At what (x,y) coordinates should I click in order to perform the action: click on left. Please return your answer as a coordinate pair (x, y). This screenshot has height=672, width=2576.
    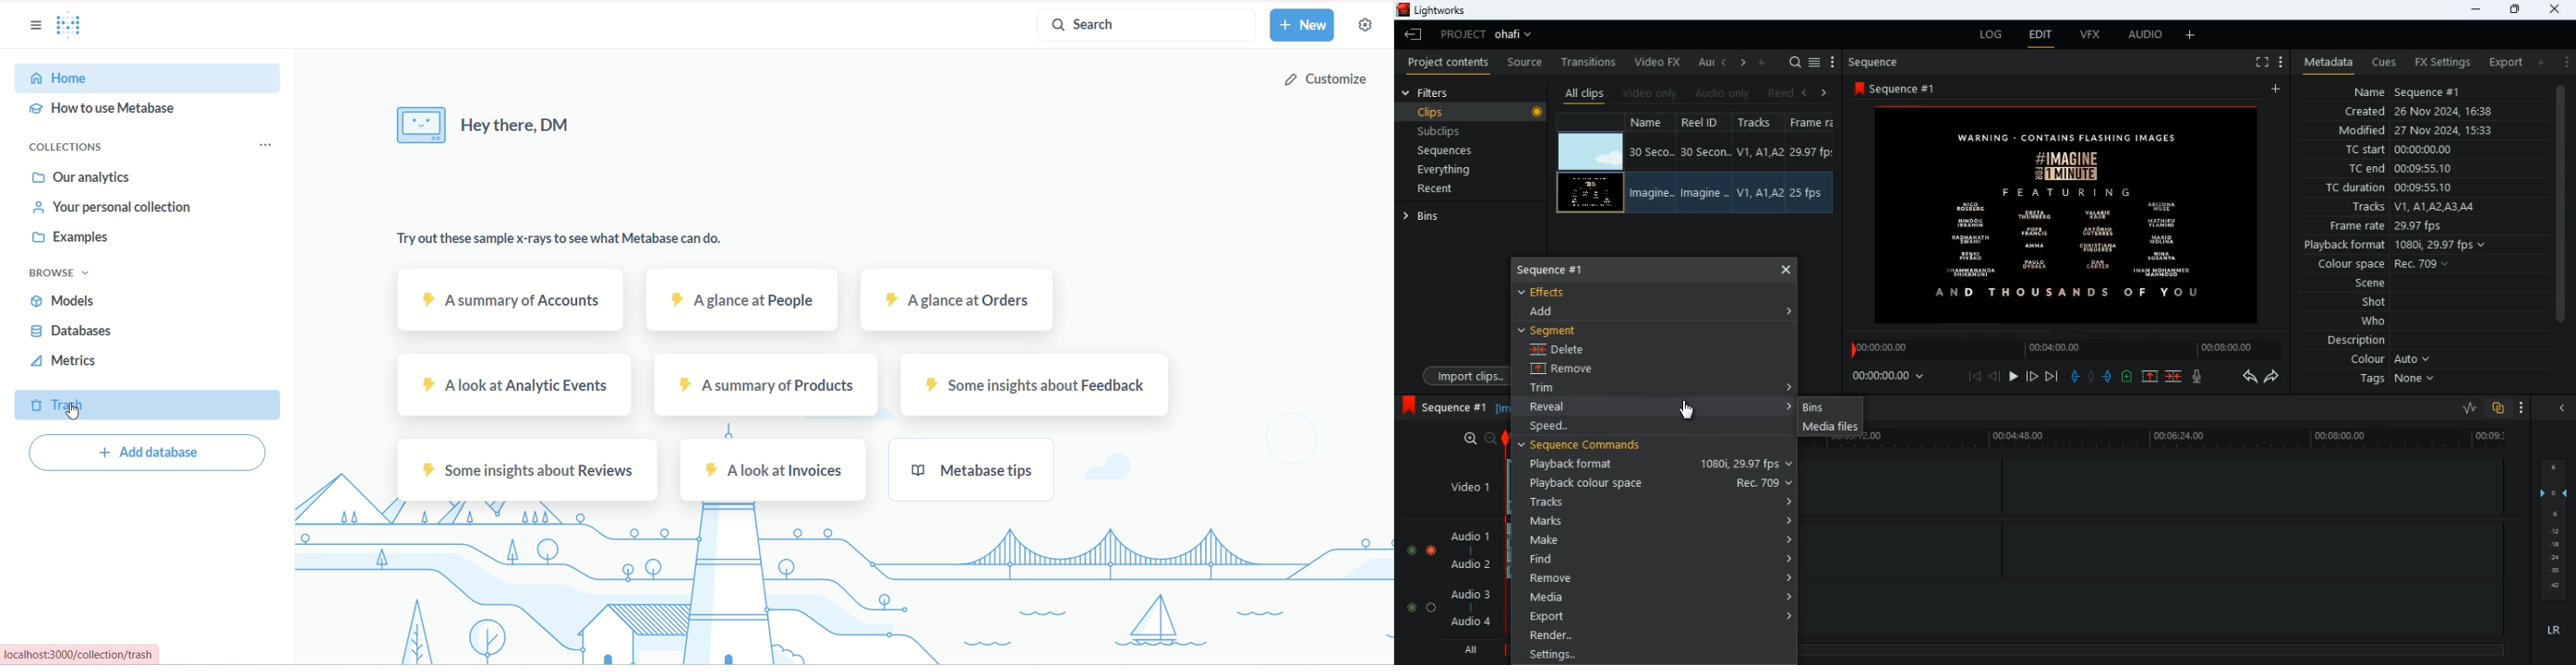
    Looking at the image, I should click on (1810, 91).